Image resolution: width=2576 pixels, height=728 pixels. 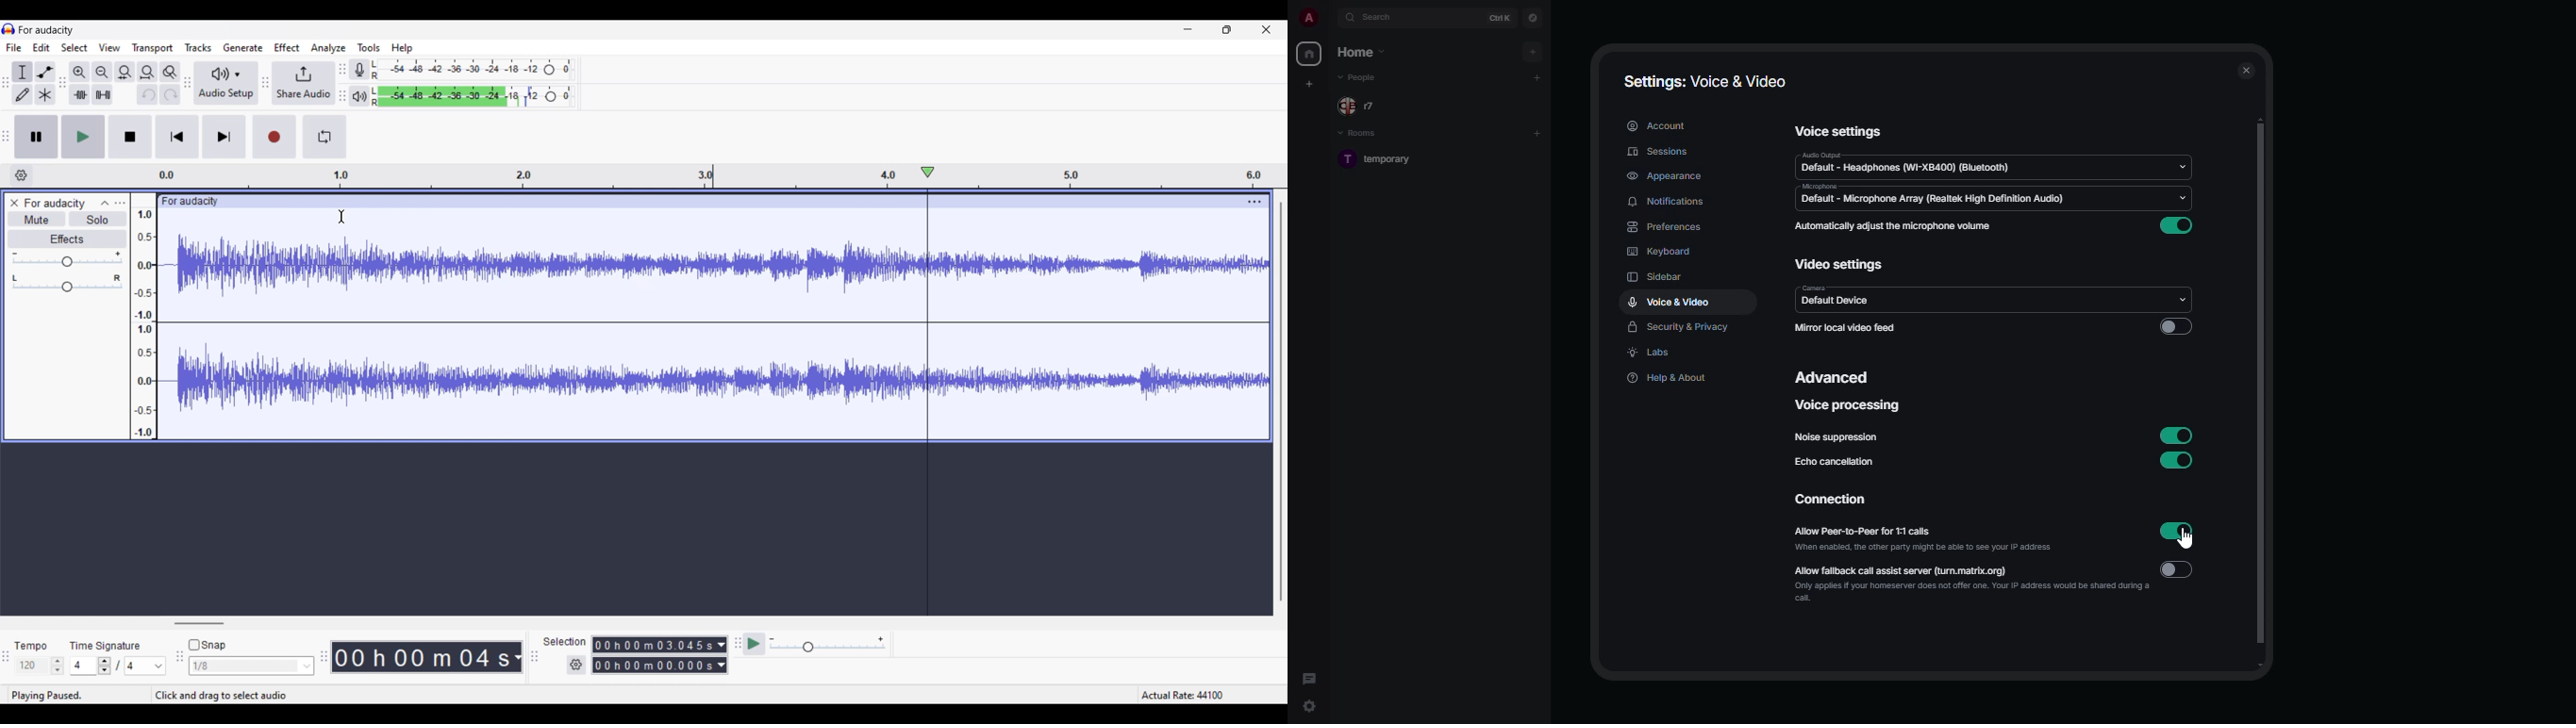 I want to click on voice settings, so click(x=1841, y=132).